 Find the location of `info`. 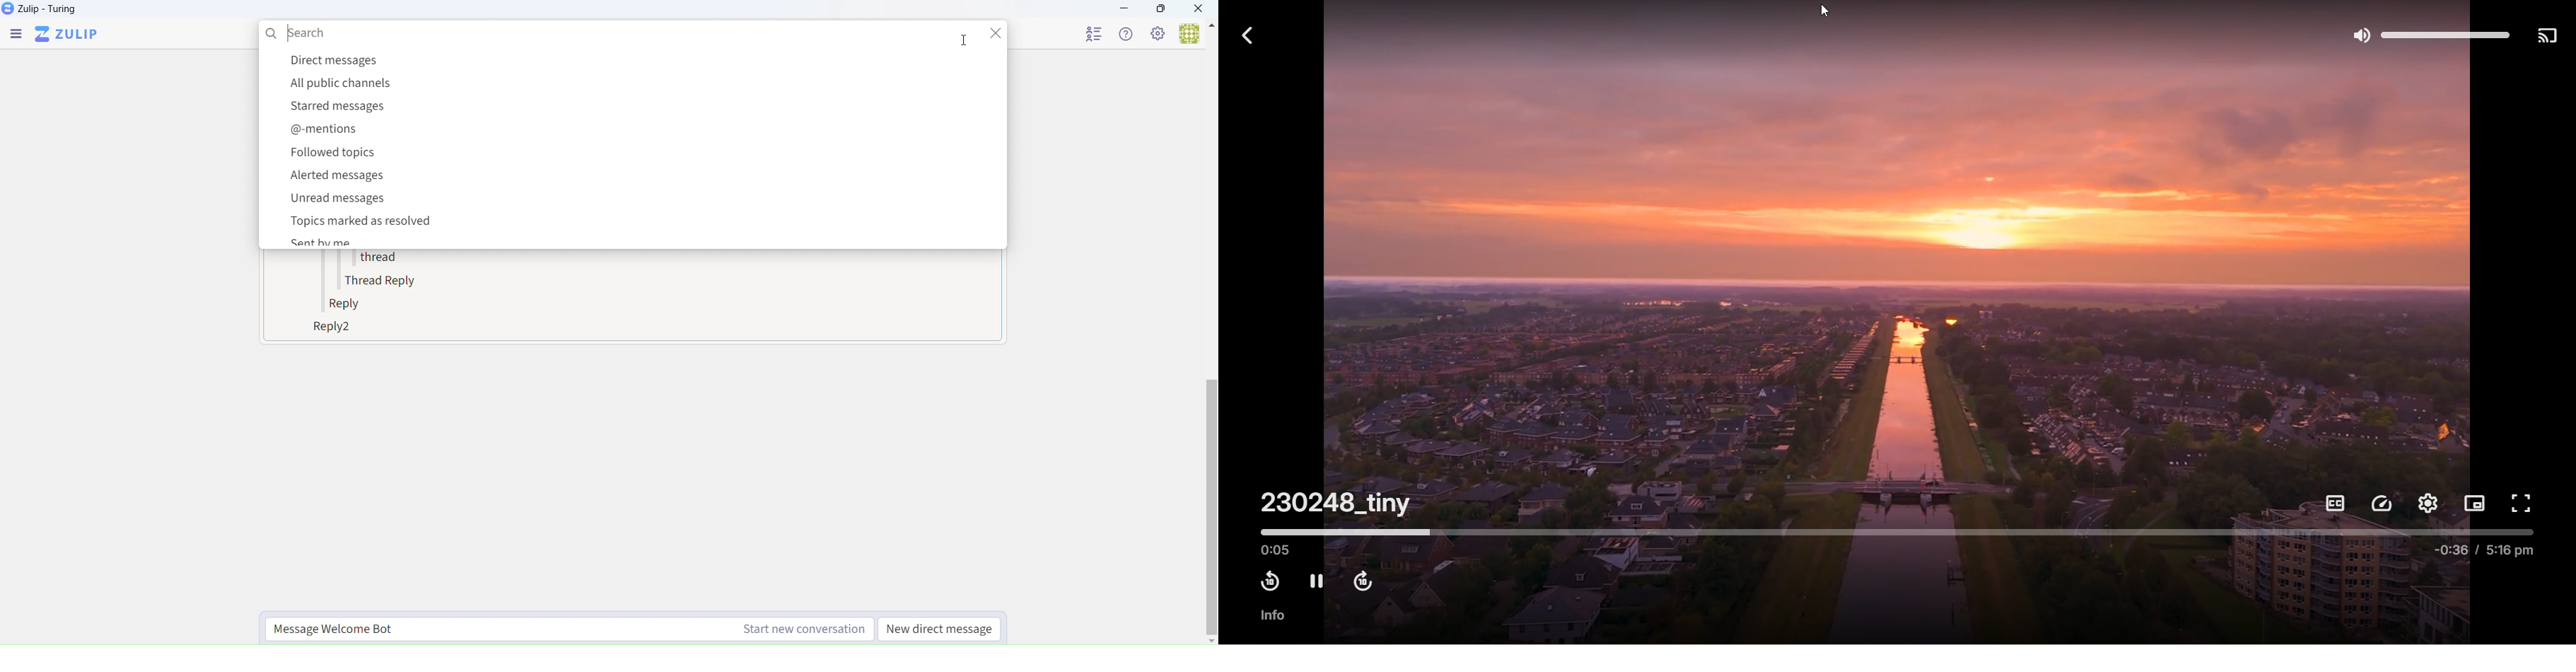

info is located at coordinates (1276, 615).